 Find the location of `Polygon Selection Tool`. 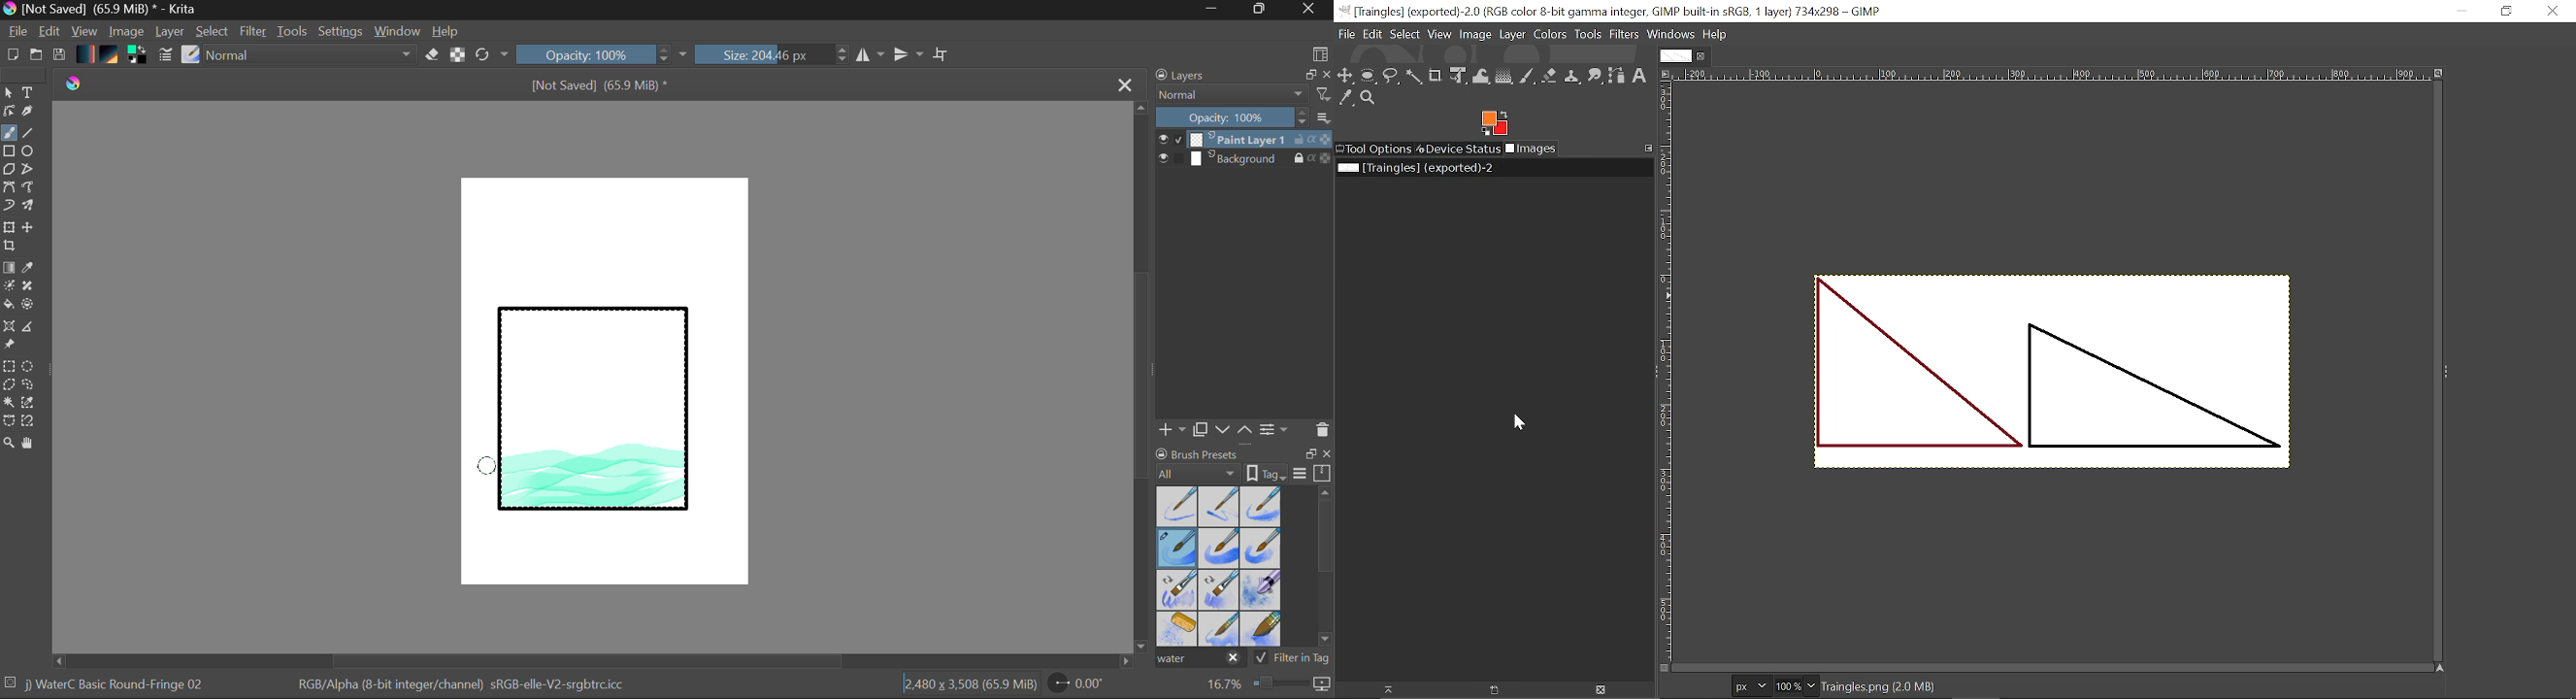

Polygon Selection Tool is located at coordinates (8, 385).